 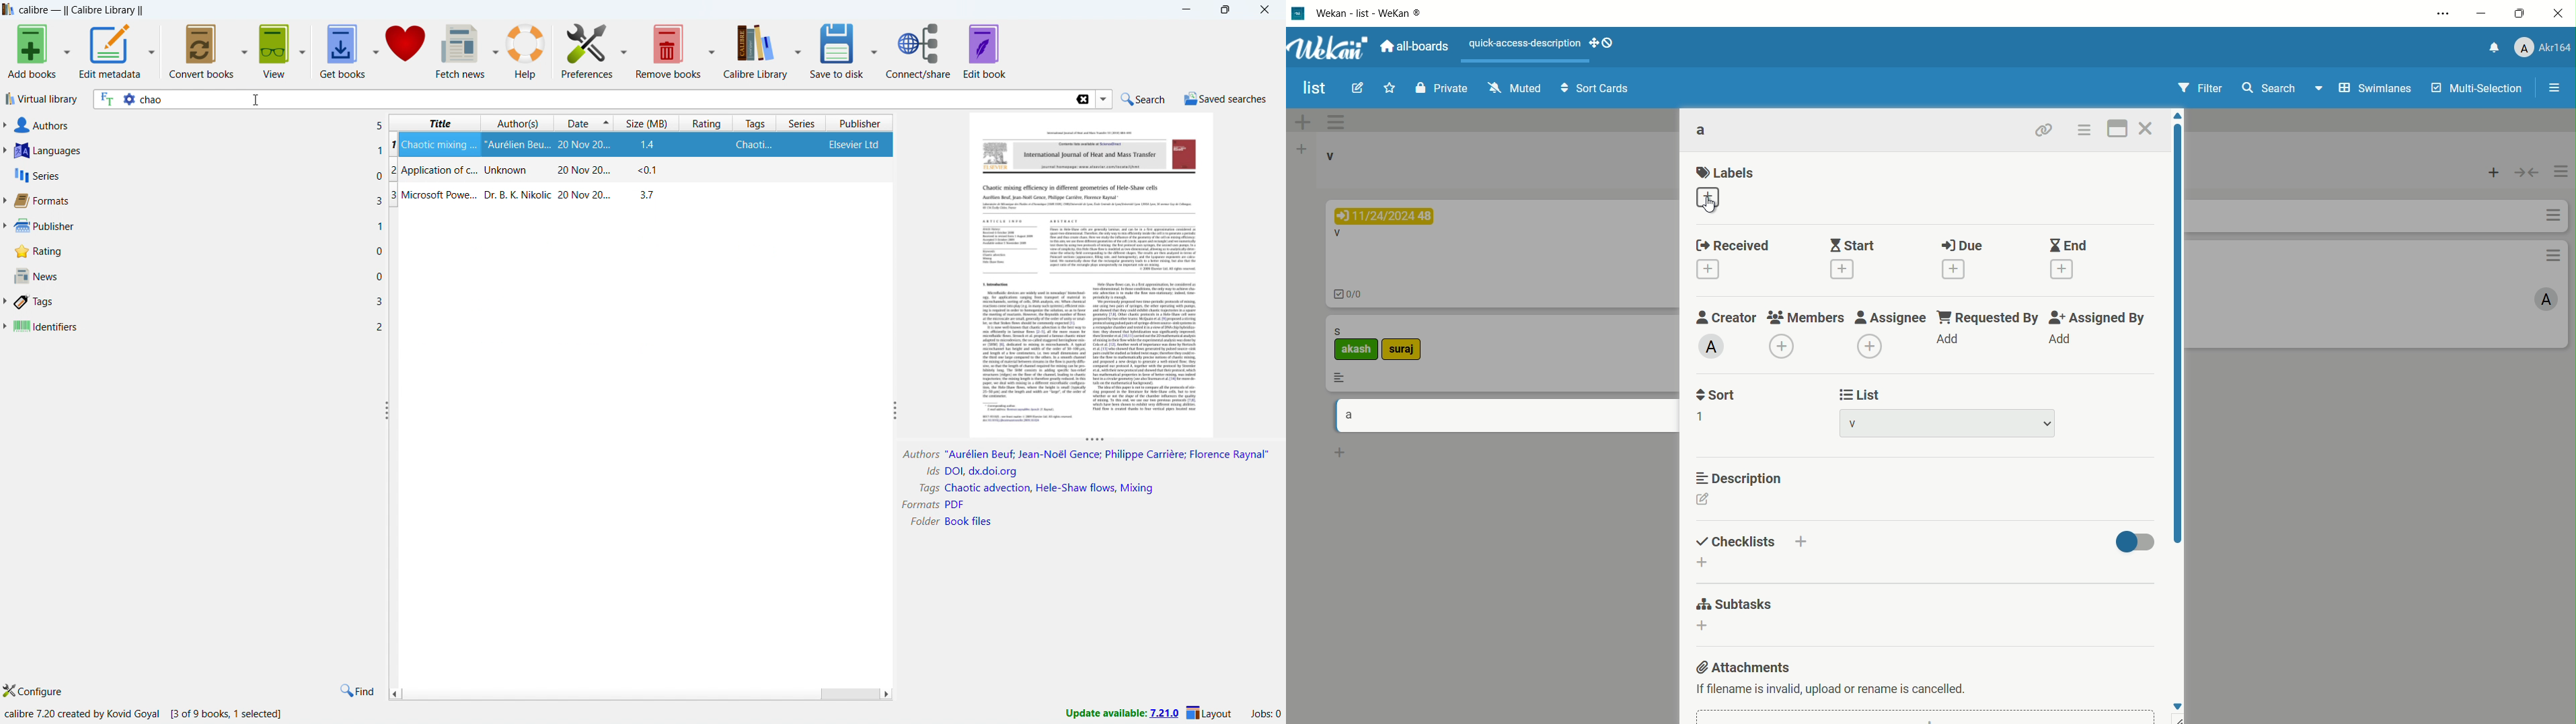 What do you see at coordinates (578, 123) in the screenshot?
I see `sort by date` at bounding box center [578, 123].